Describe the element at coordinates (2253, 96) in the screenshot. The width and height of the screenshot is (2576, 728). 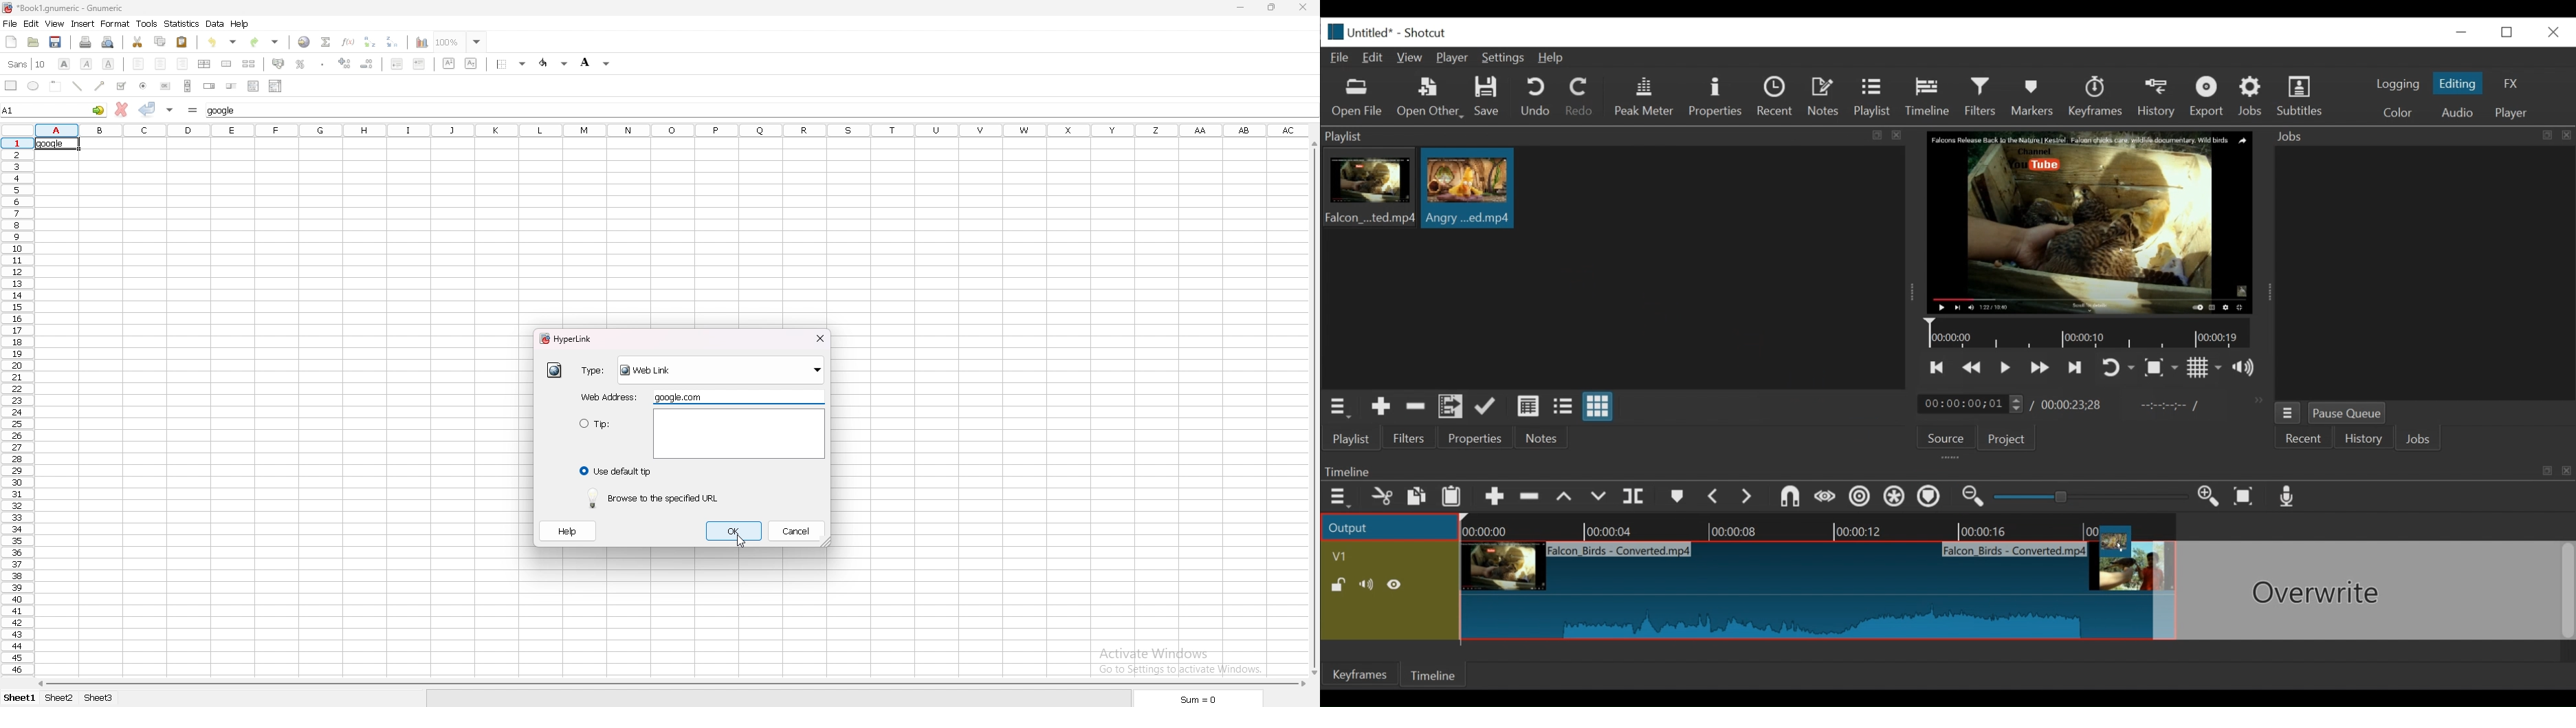
I see `Jobs` at that location.